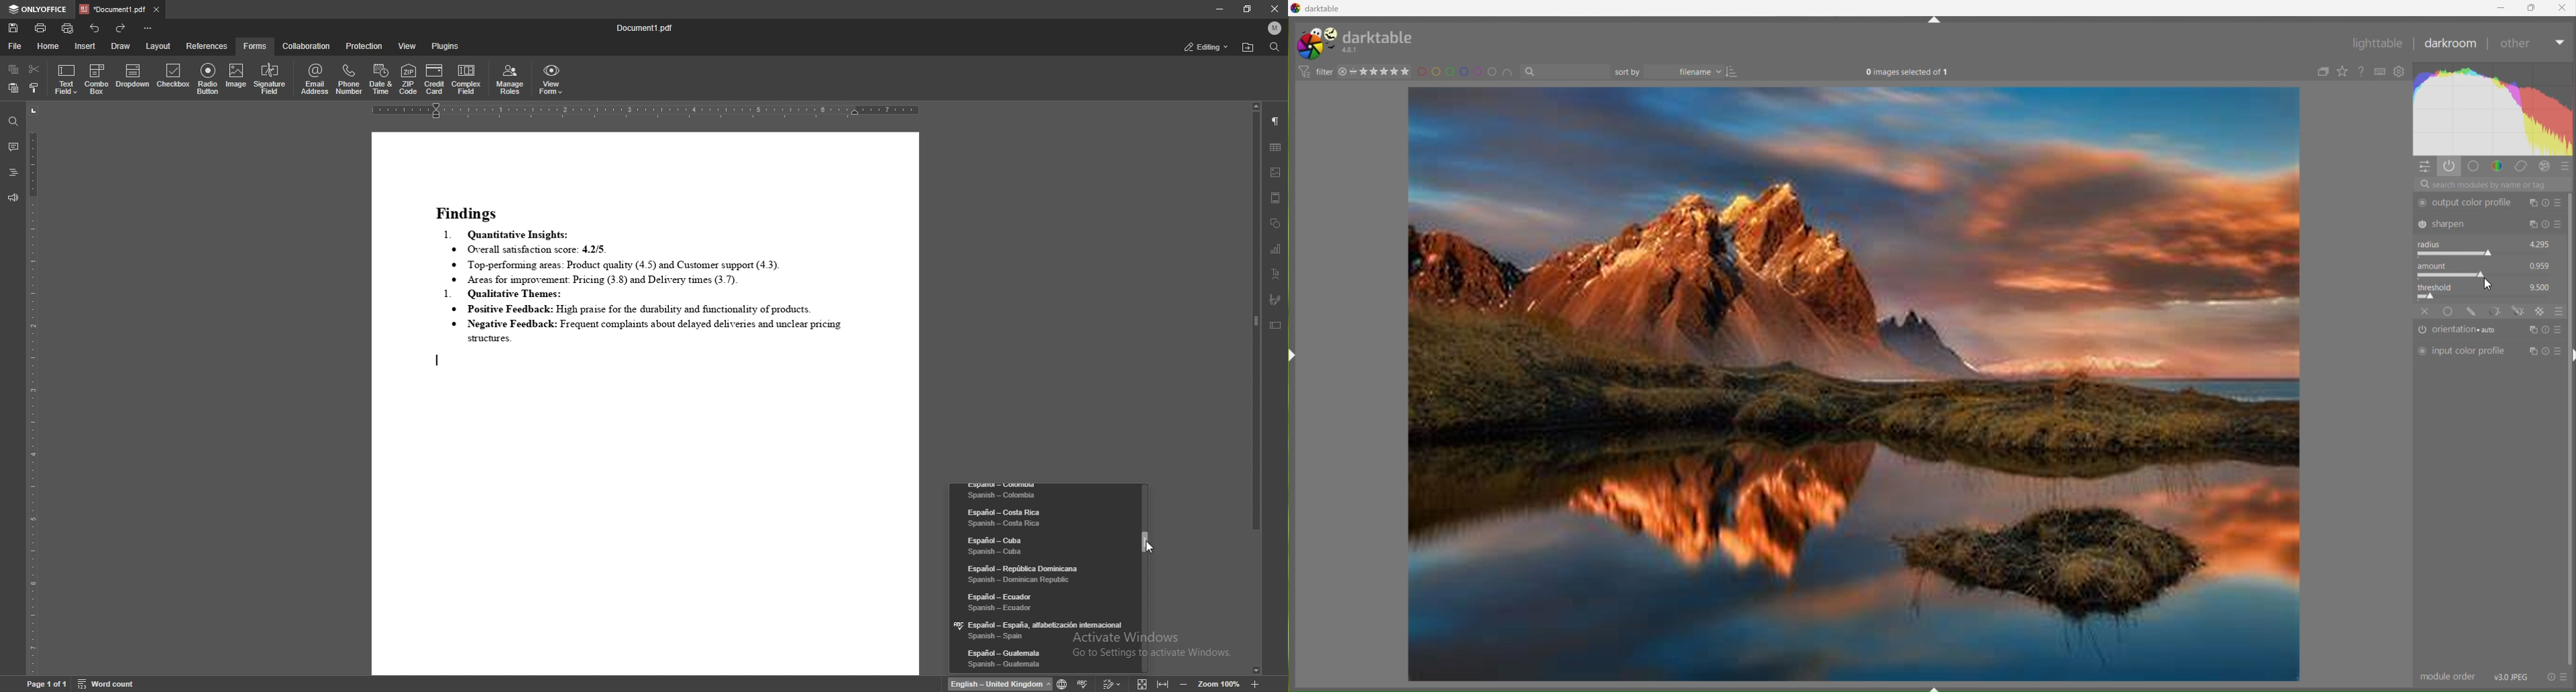  I want to click on zoom in, so click(1255, 684).